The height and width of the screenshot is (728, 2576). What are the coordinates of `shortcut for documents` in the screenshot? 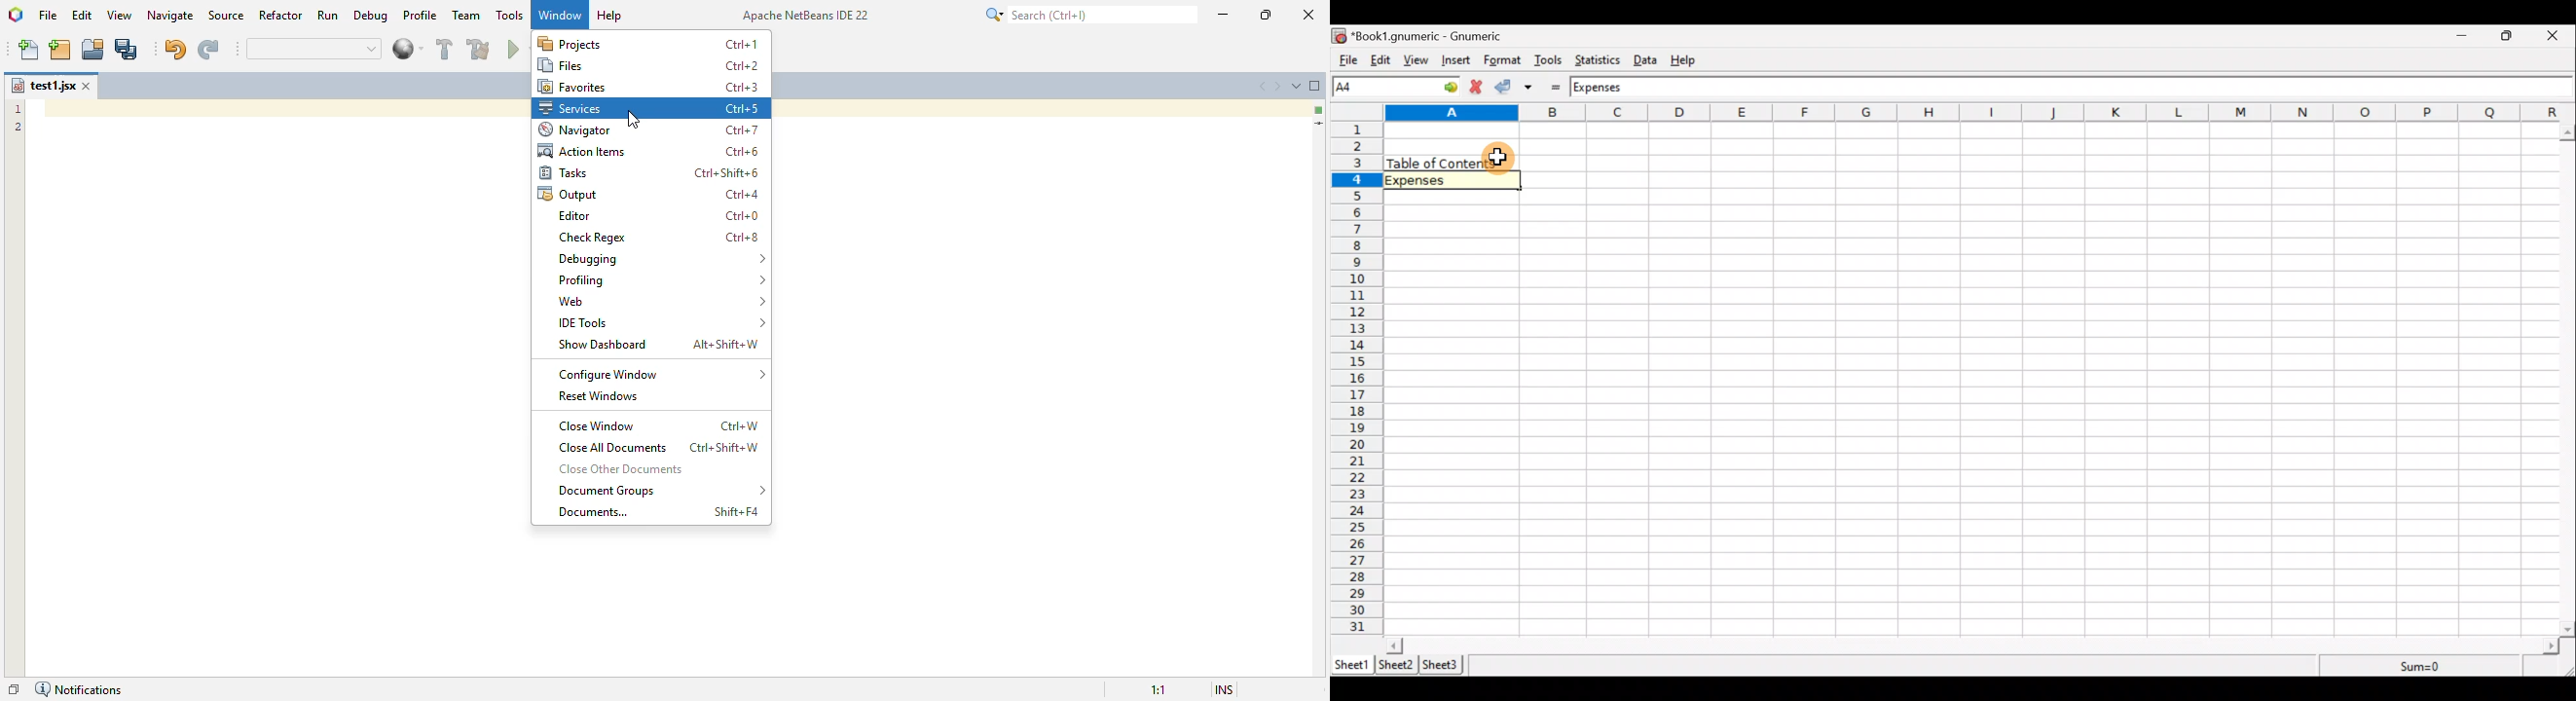 It's located at (737, 512).